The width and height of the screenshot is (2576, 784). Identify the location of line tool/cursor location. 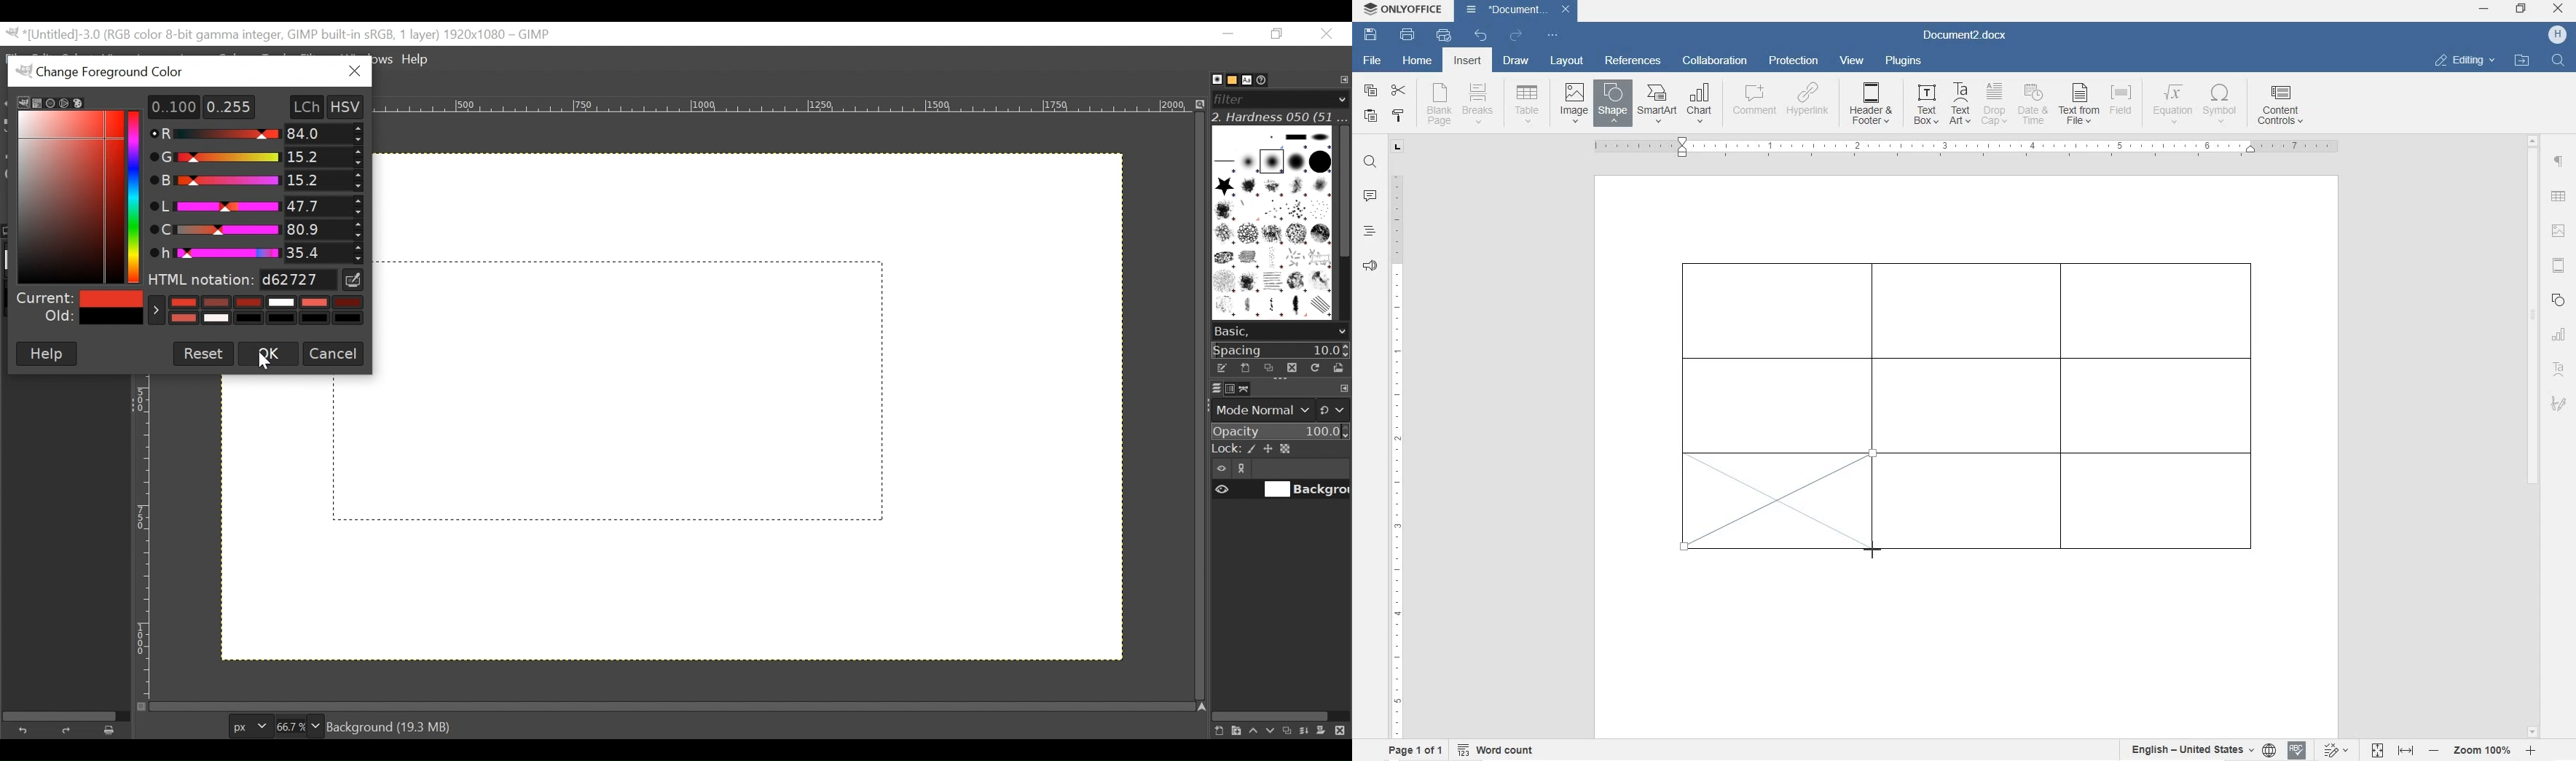
(1873, 549).